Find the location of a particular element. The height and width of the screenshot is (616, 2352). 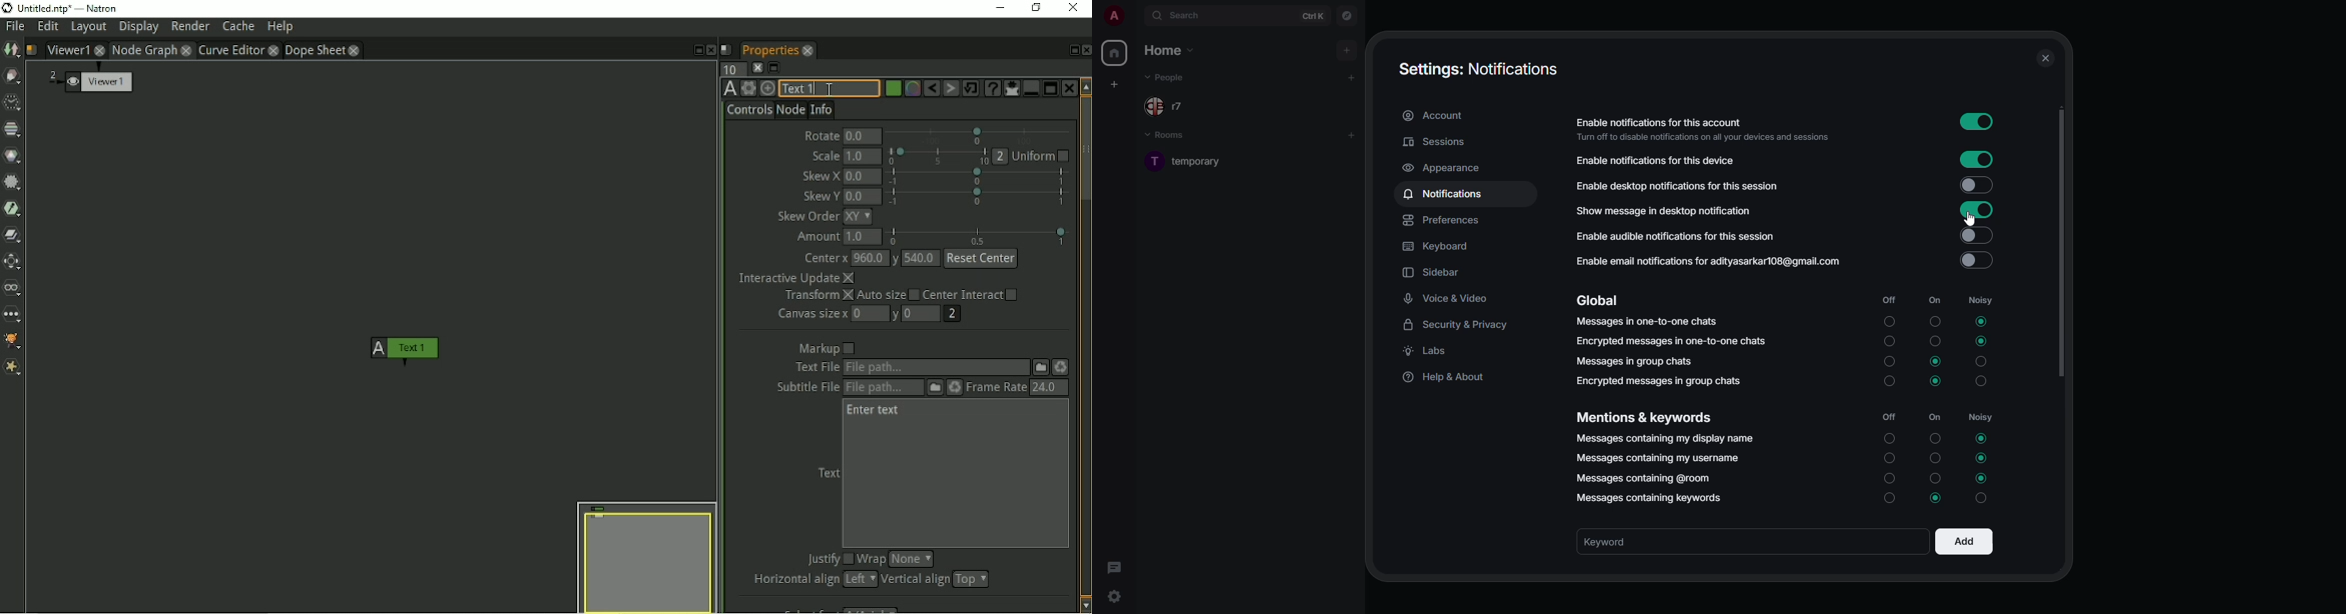

selection bar is located at coordinates (977, 198).